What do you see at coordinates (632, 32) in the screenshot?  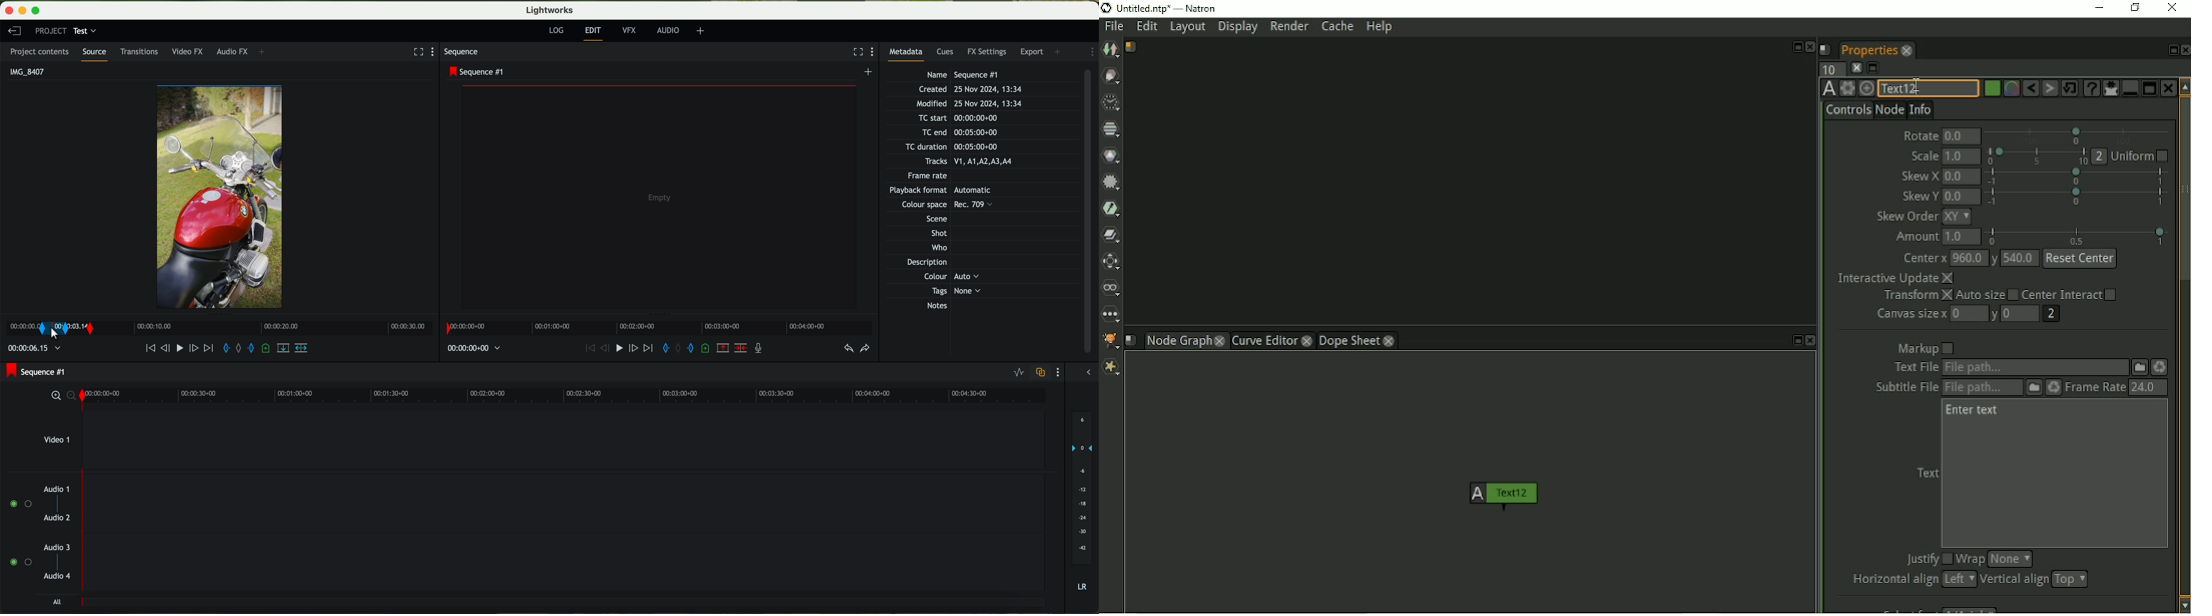 I see `VFX` at bounding box center [632, 32].